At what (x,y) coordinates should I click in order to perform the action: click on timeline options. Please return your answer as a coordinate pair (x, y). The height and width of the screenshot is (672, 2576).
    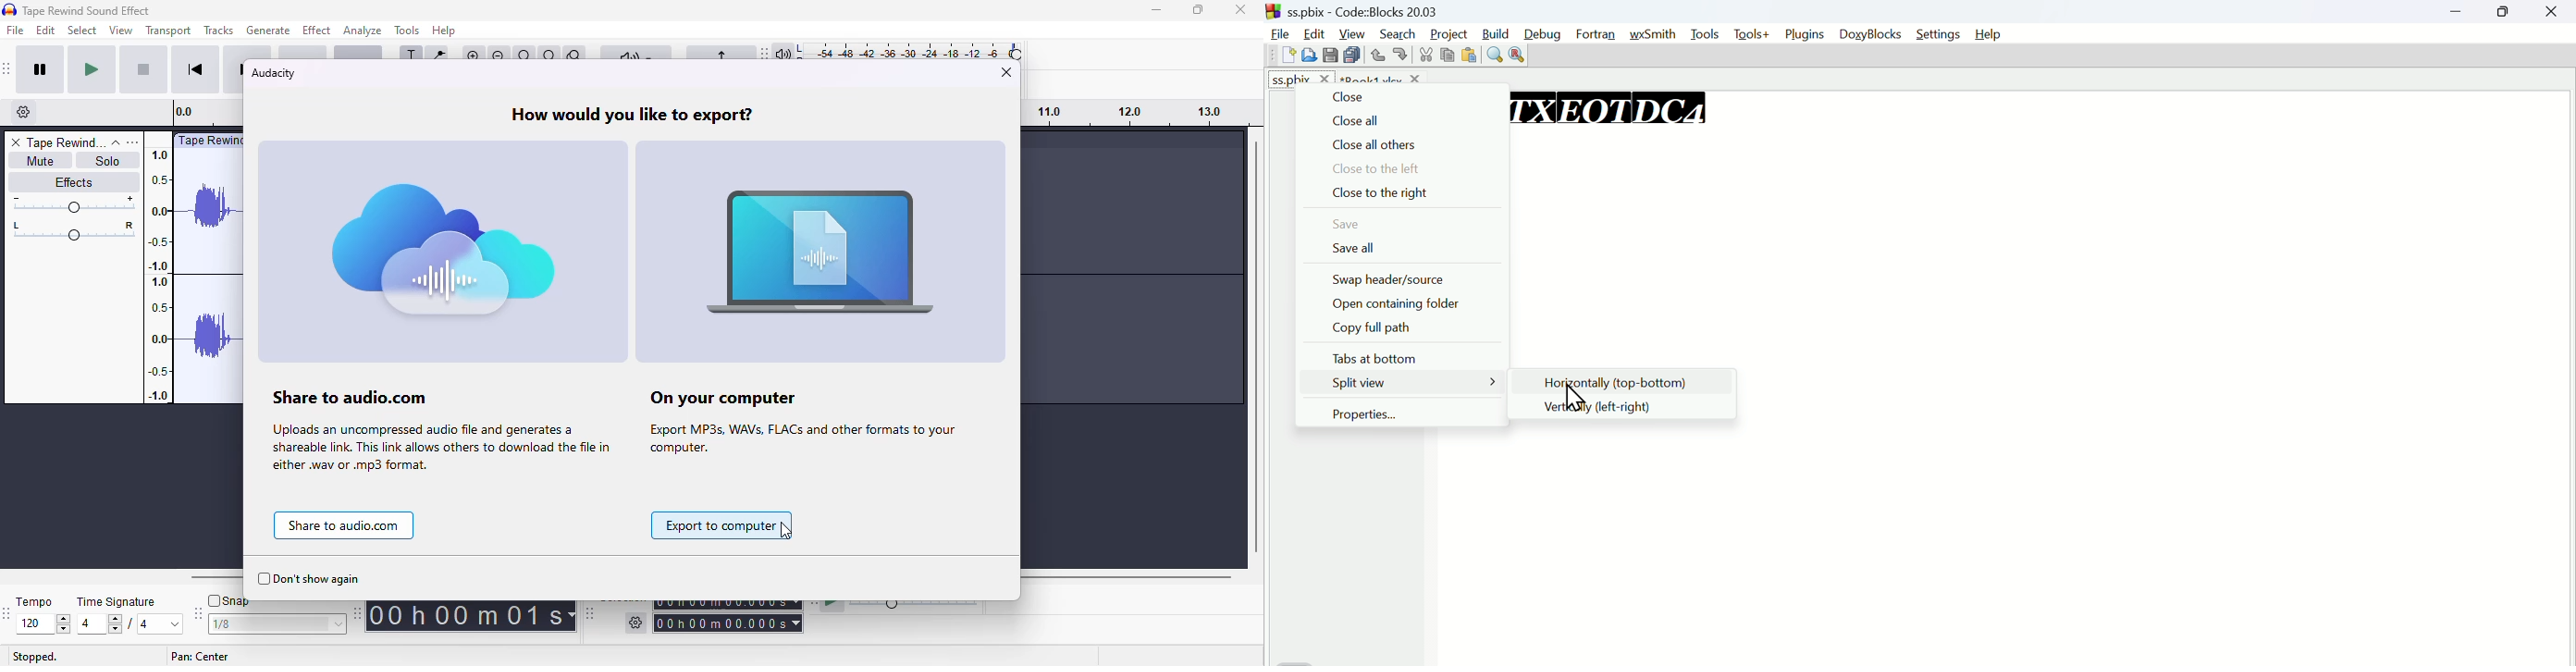
    Looking at the image, I should click on (24, 112).